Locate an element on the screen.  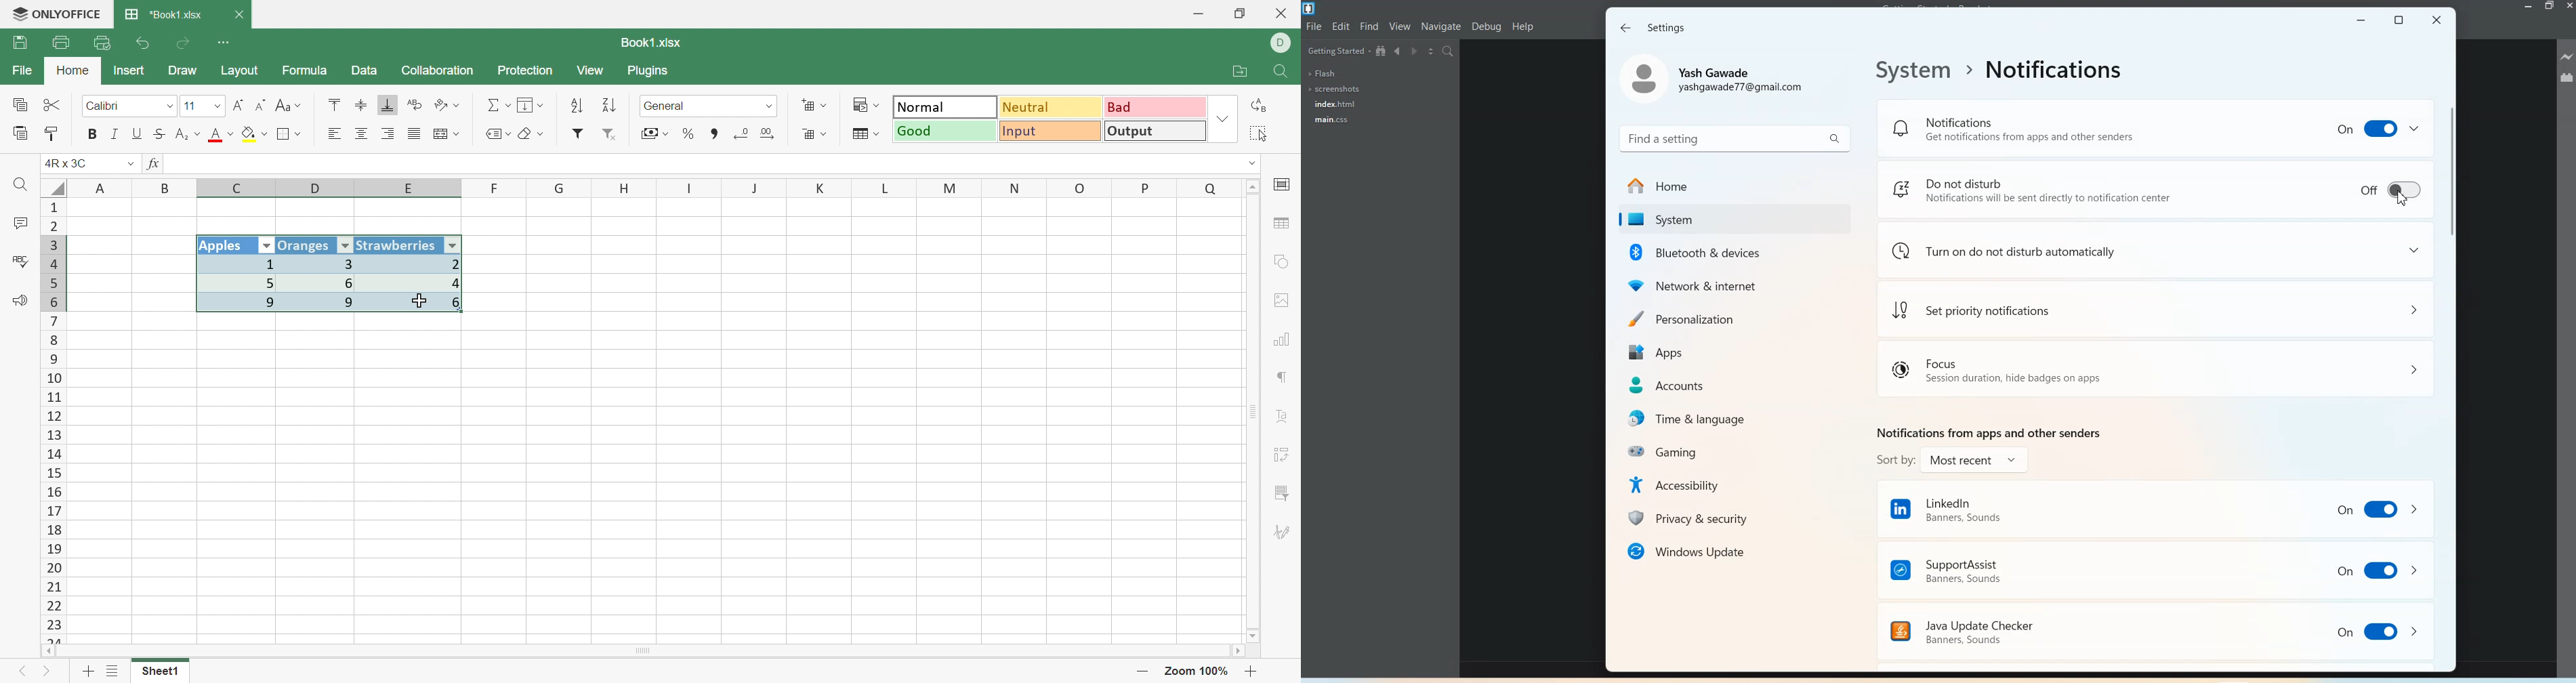
Scroll right is located at coordinates (1235, 651).